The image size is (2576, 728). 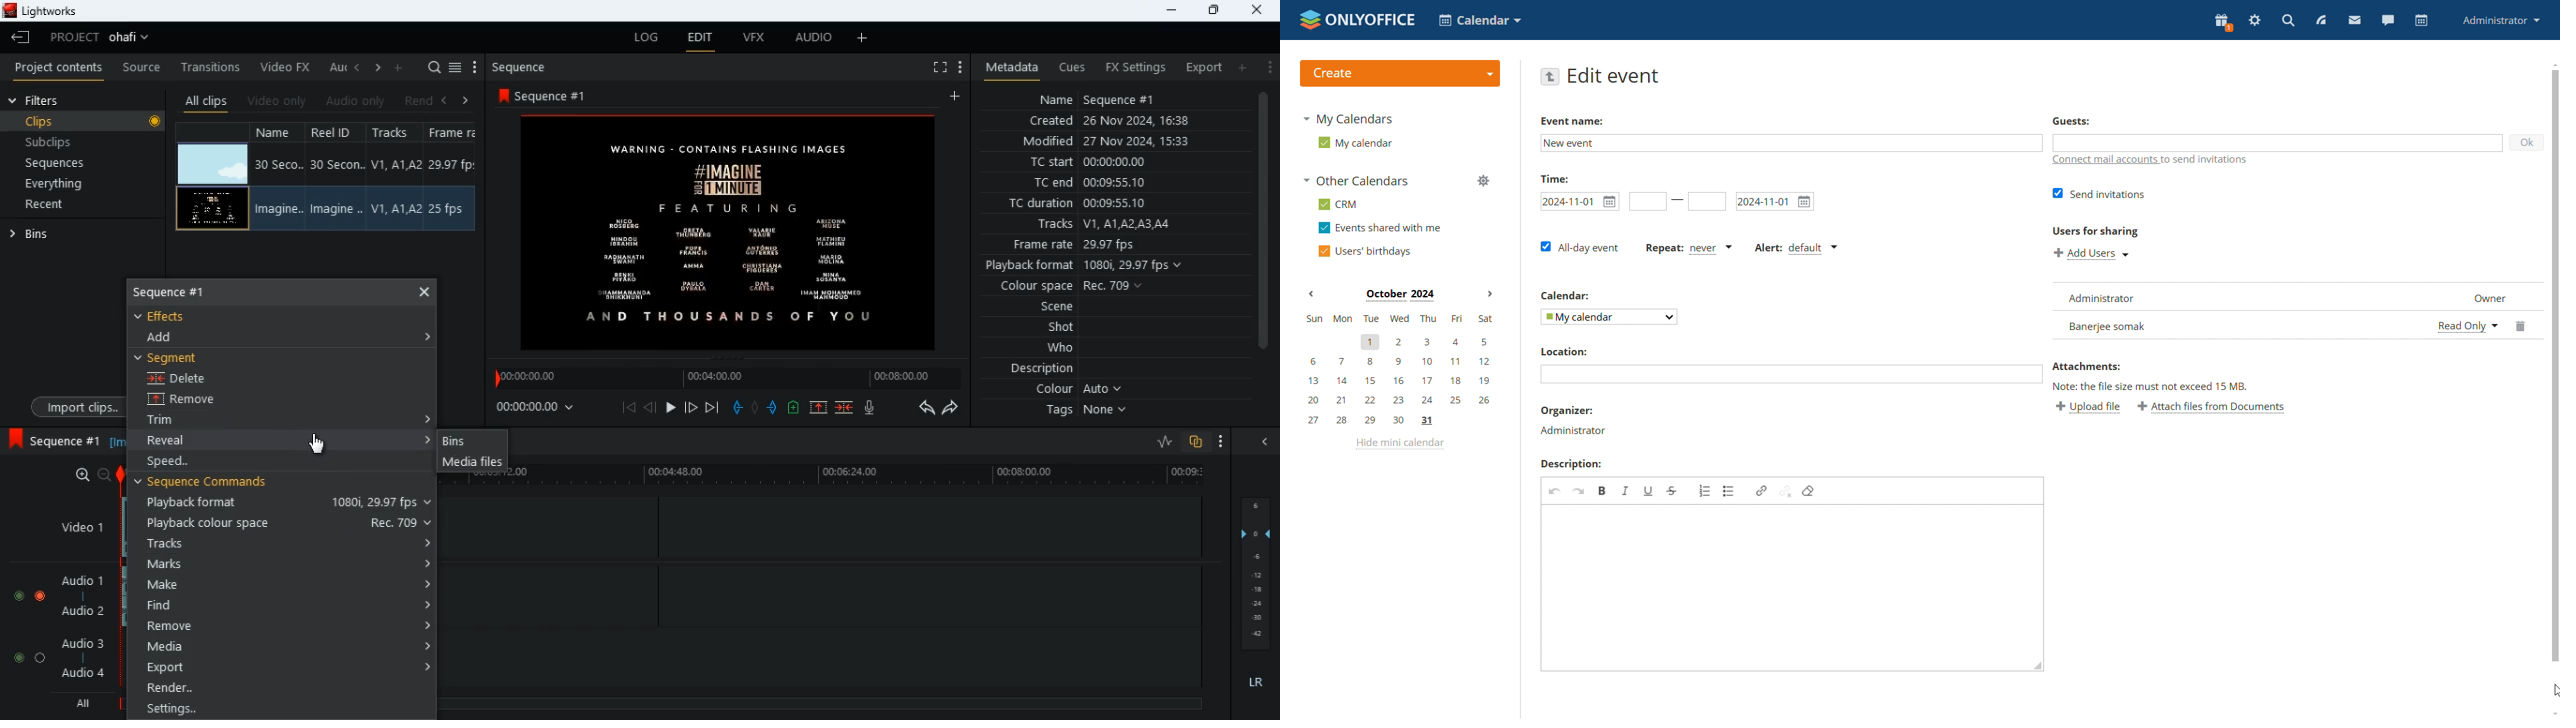 I want to click on beggining, so click(x=628, y=407).